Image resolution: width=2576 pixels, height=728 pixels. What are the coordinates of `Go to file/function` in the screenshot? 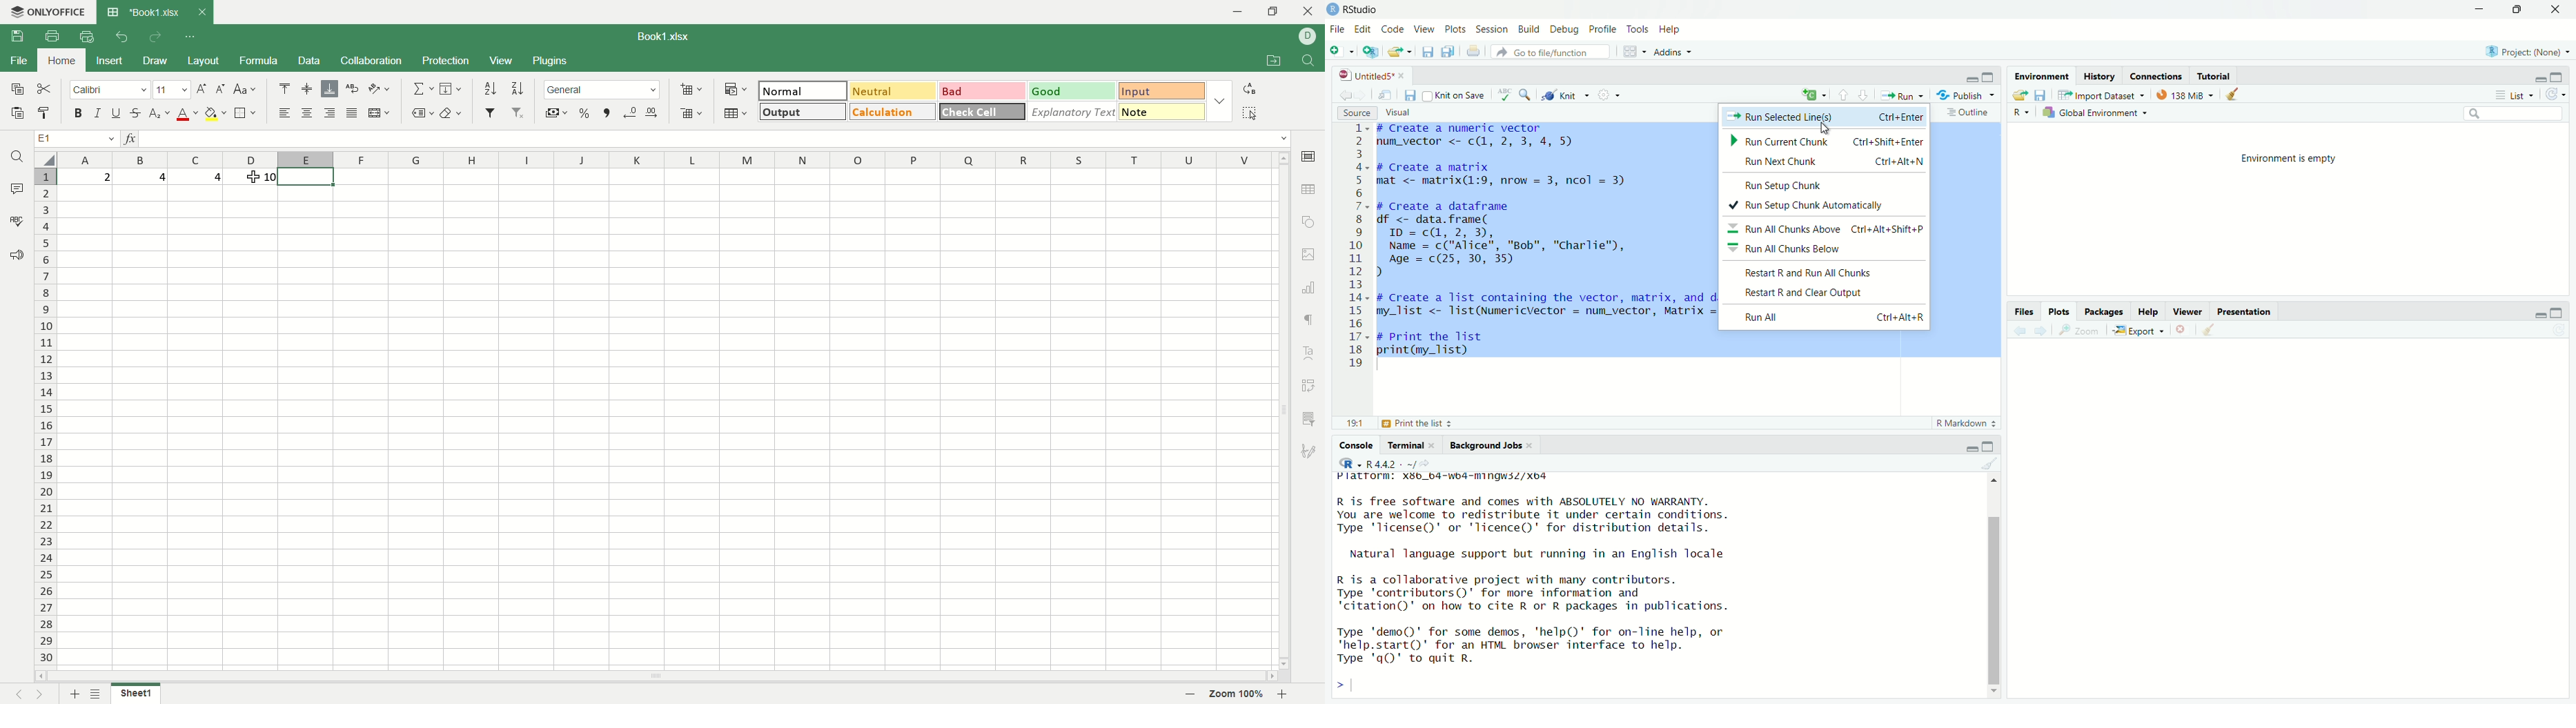 It's located at (1542, 51).